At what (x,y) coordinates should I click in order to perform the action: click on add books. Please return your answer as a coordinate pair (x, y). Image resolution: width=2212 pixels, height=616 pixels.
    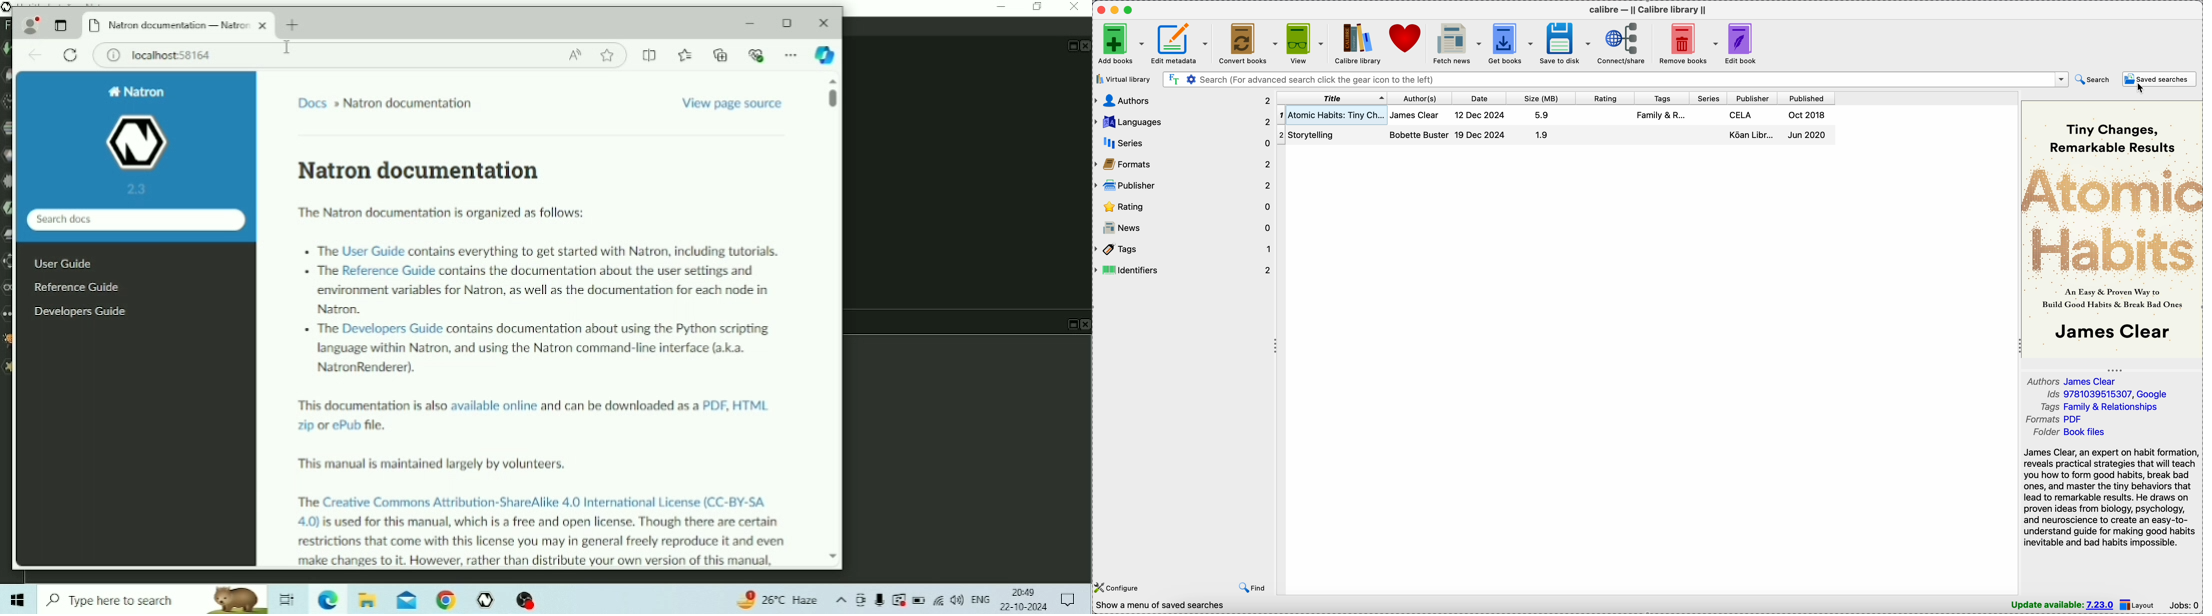
    Looking at the image, I should click on (1120, 43).